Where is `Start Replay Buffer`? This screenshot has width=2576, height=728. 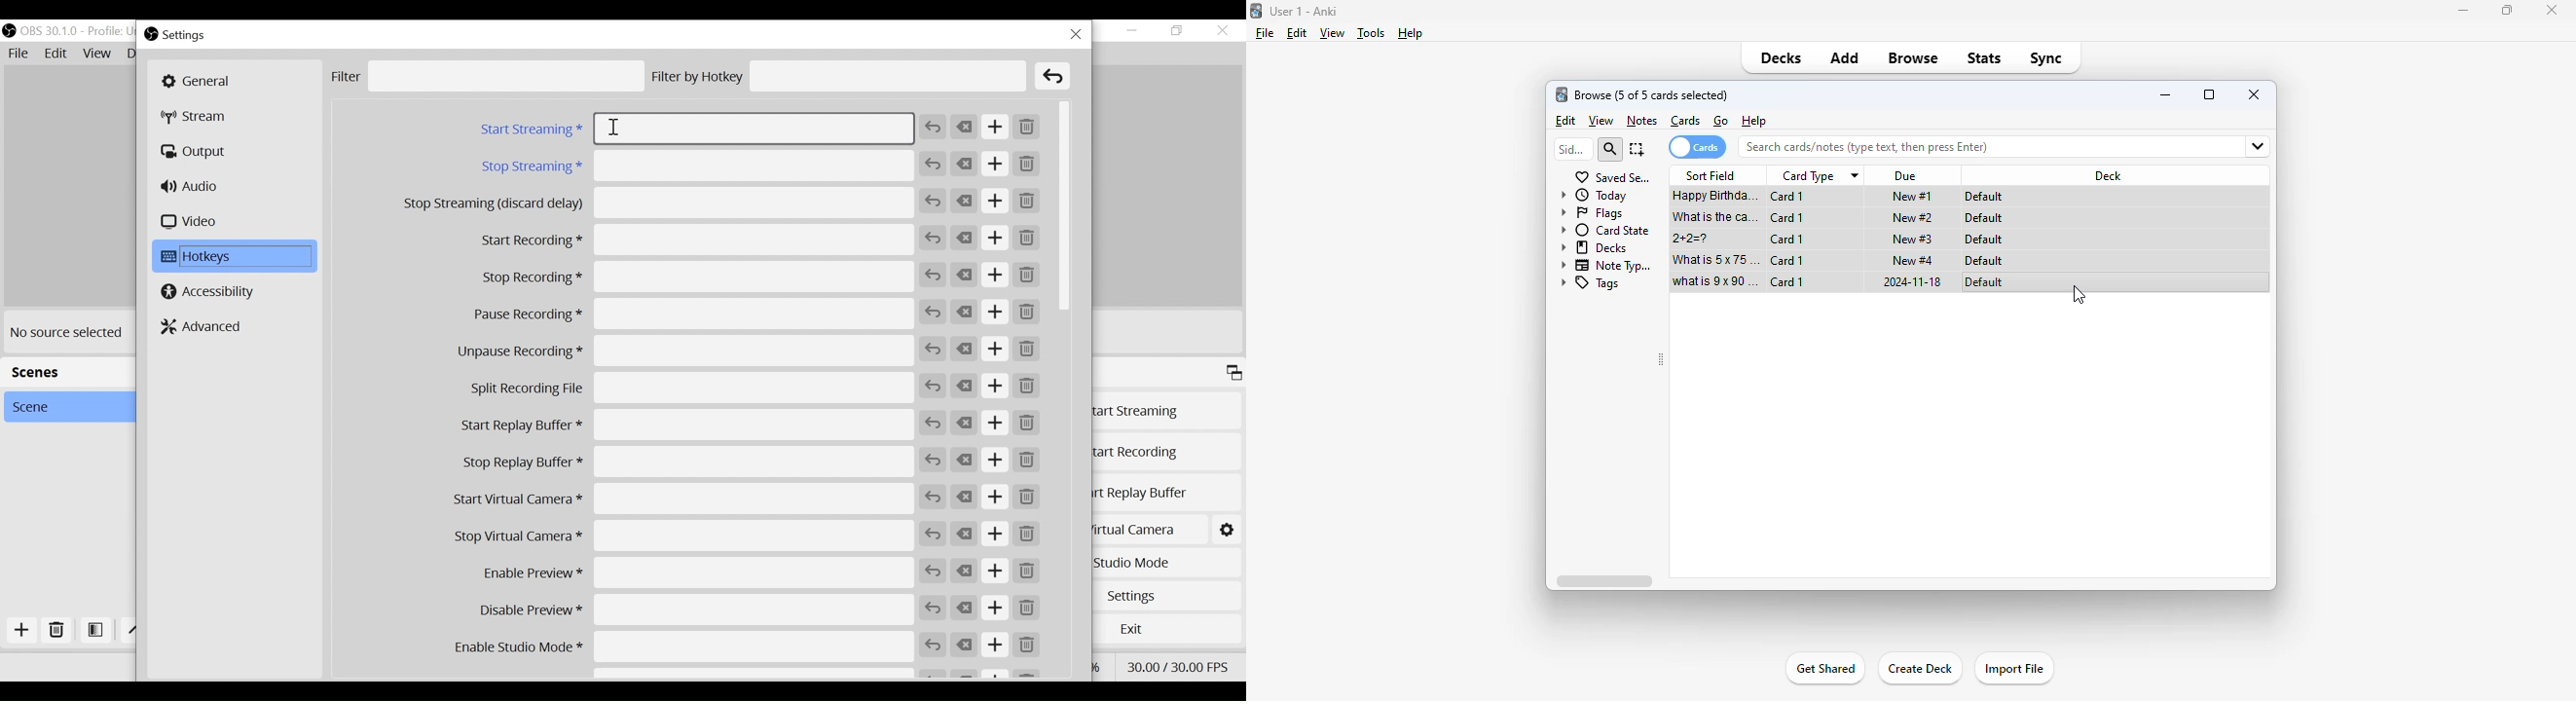
Start Replay Buffer is located at coordinates (1168, 492).